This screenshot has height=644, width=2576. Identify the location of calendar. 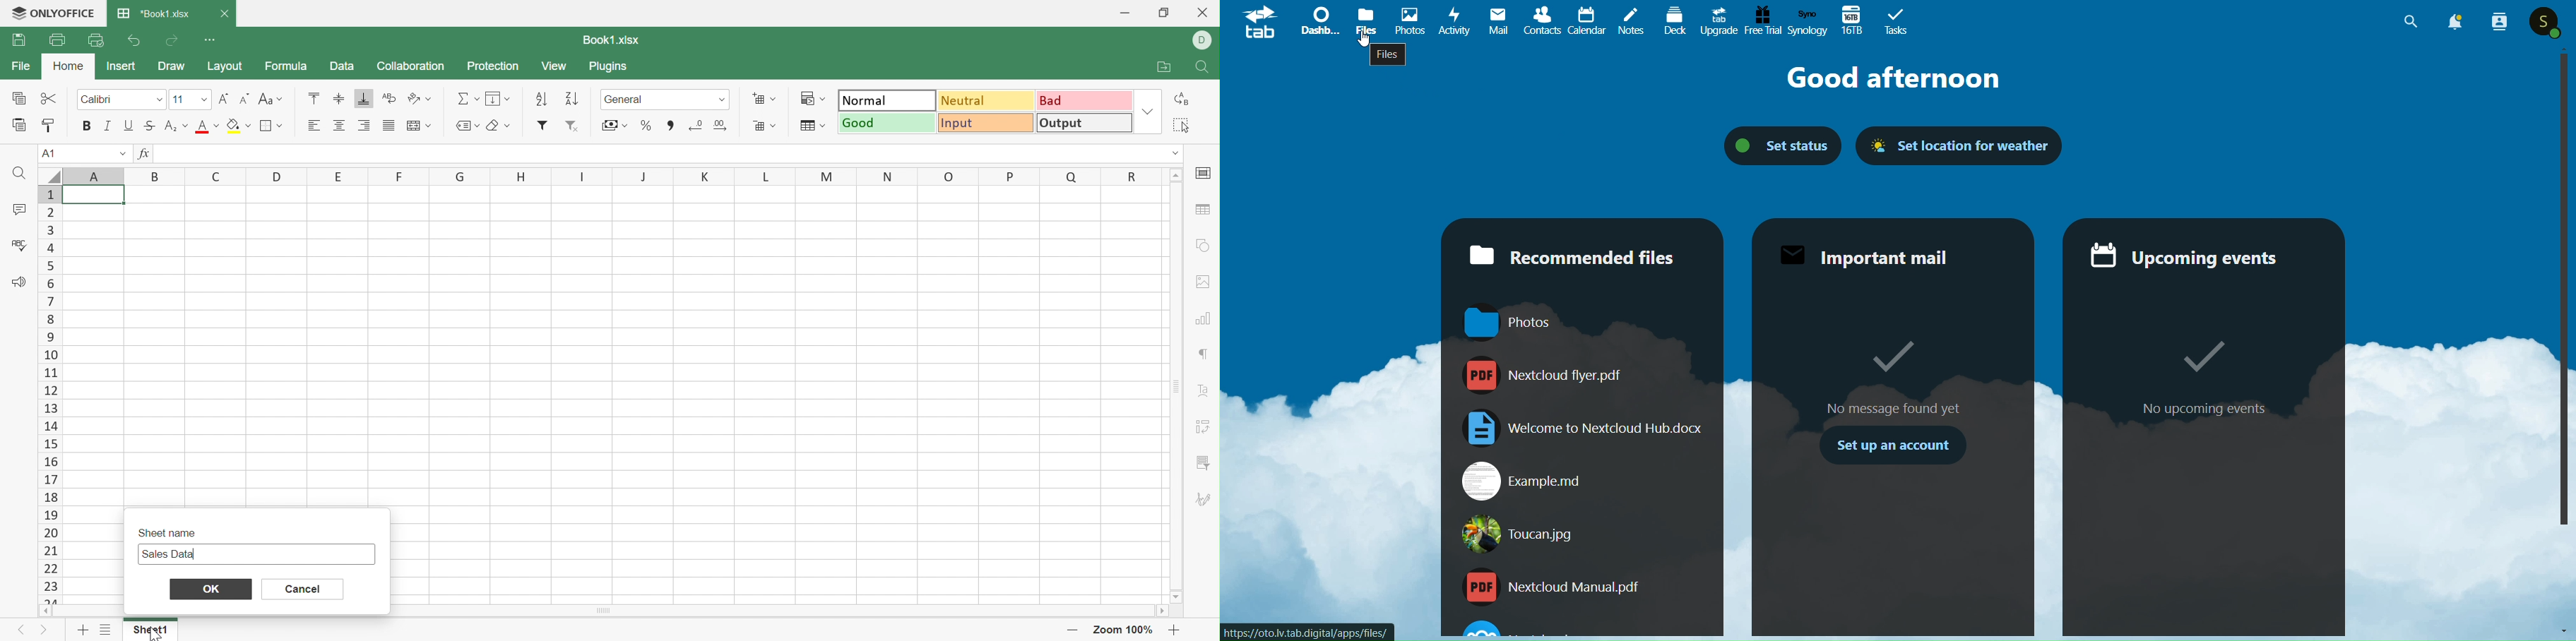
(1587, 21).